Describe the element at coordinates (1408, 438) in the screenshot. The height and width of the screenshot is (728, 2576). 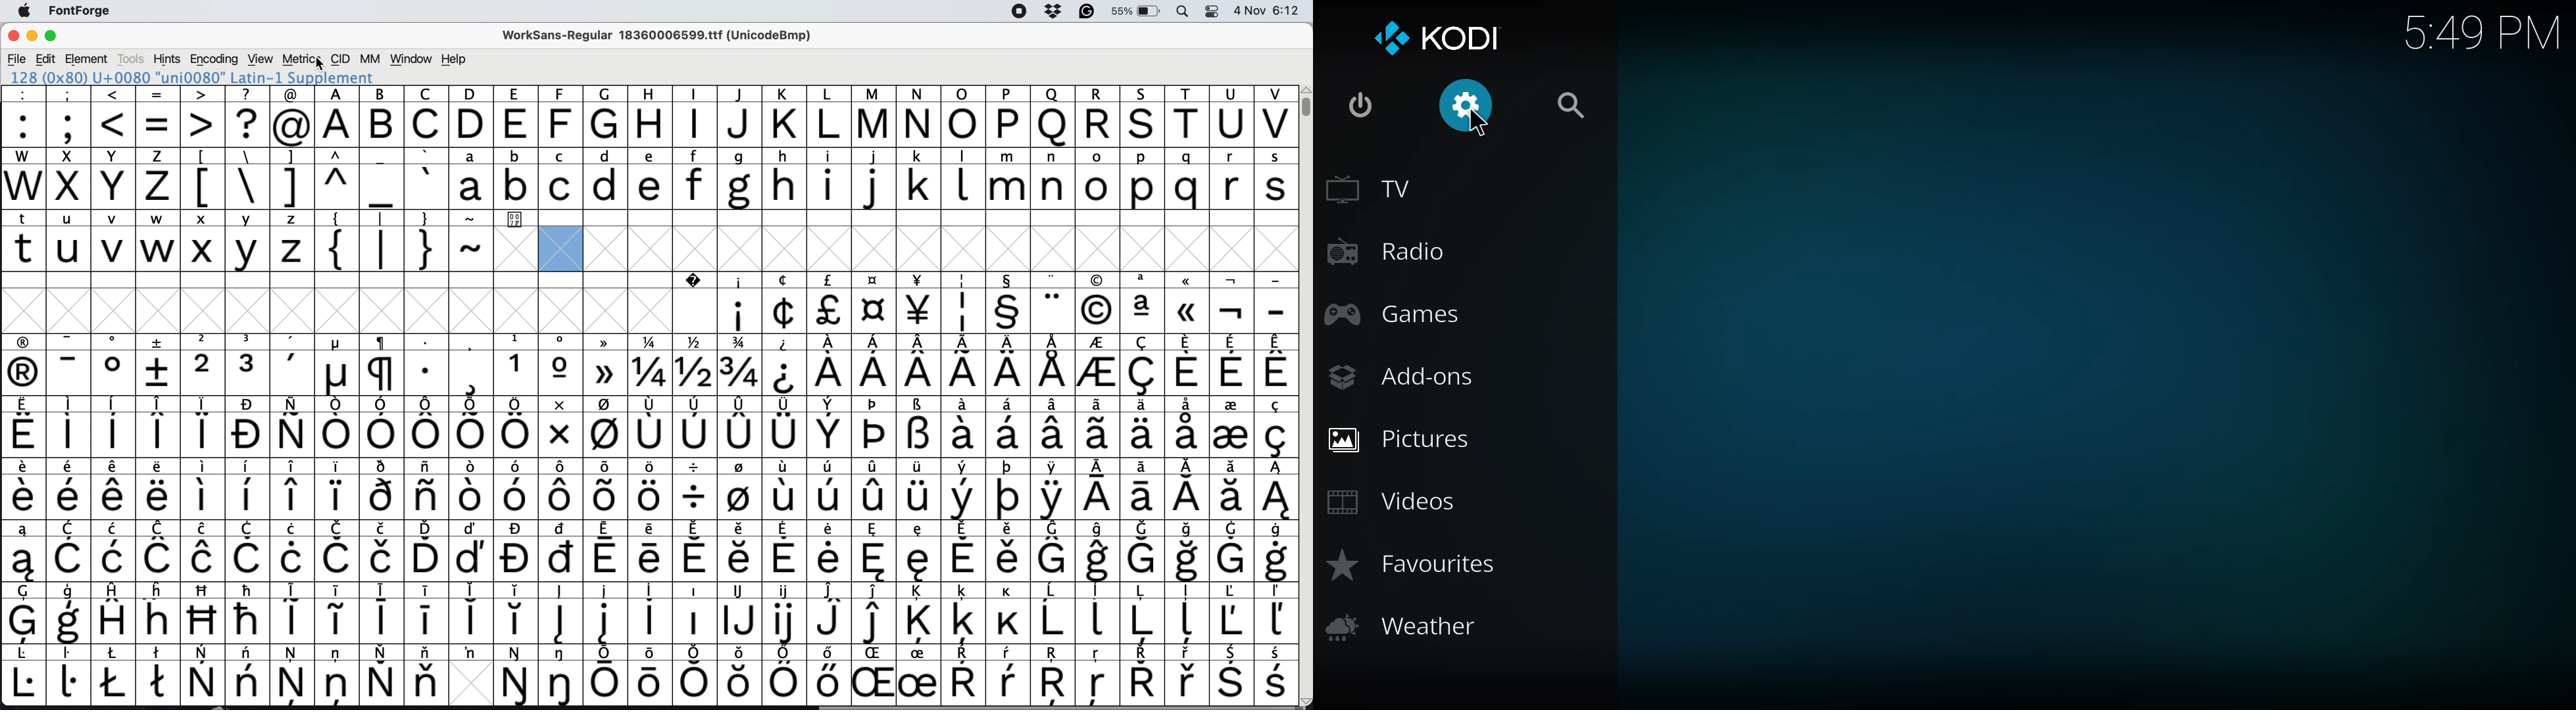
I see `pictures` at that location.